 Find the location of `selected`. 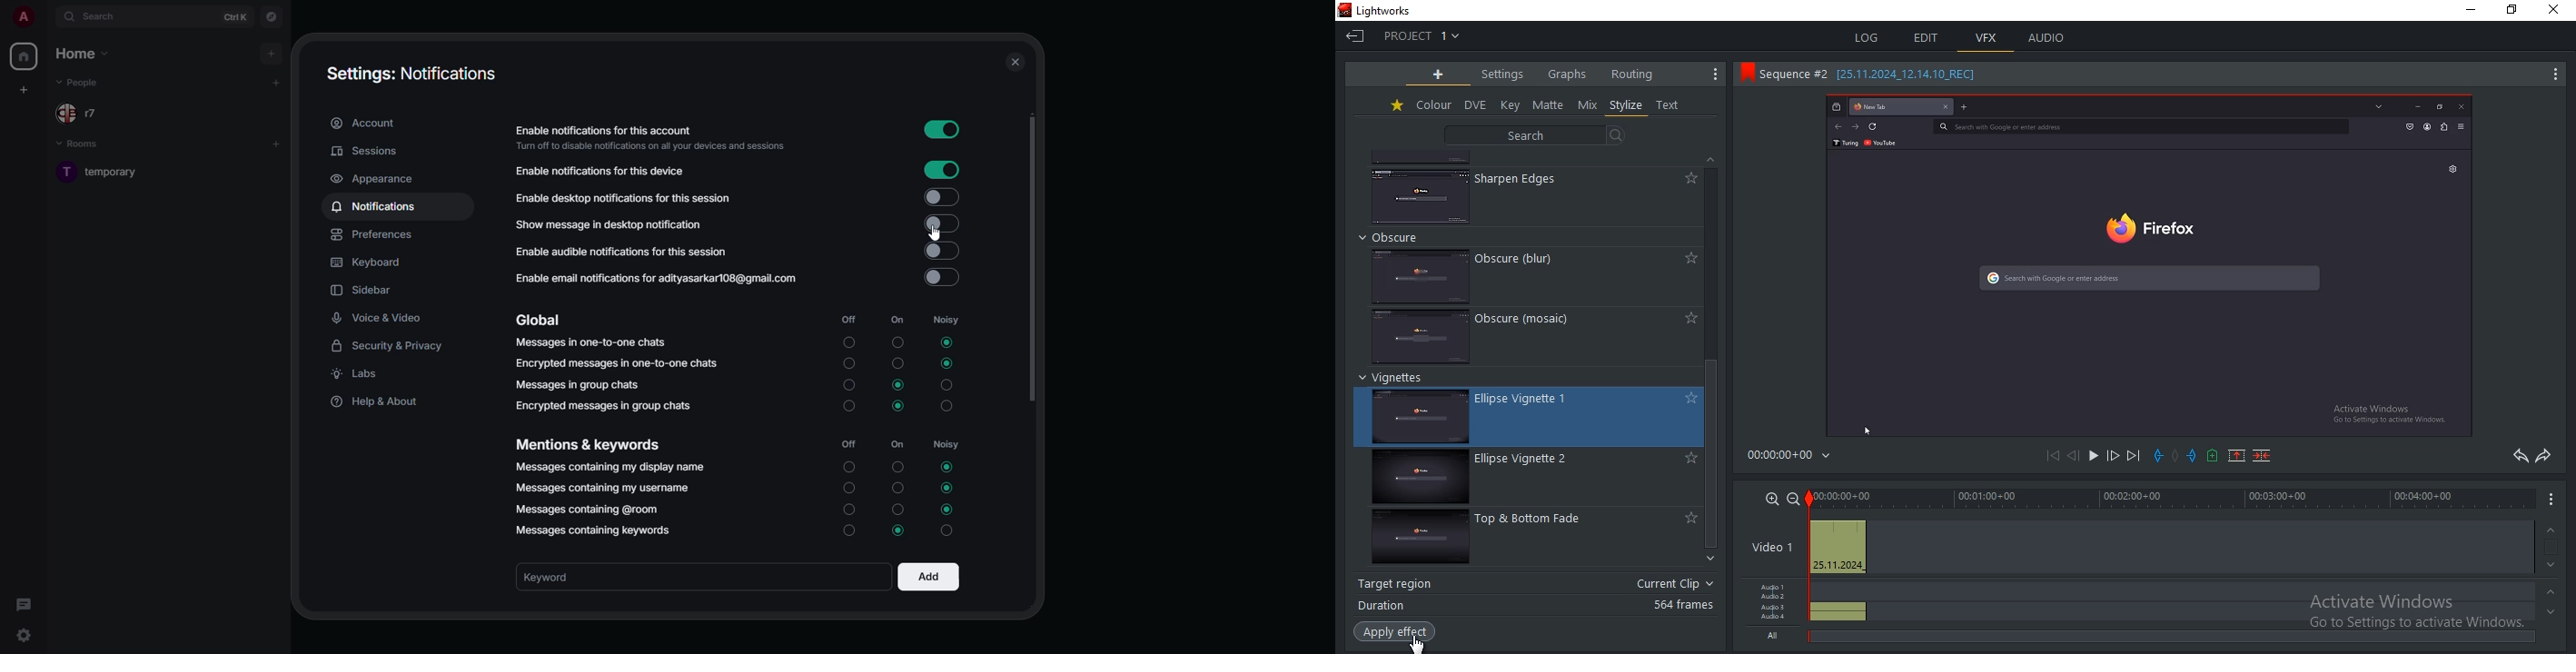

selected is located at coordinates (946, 364).